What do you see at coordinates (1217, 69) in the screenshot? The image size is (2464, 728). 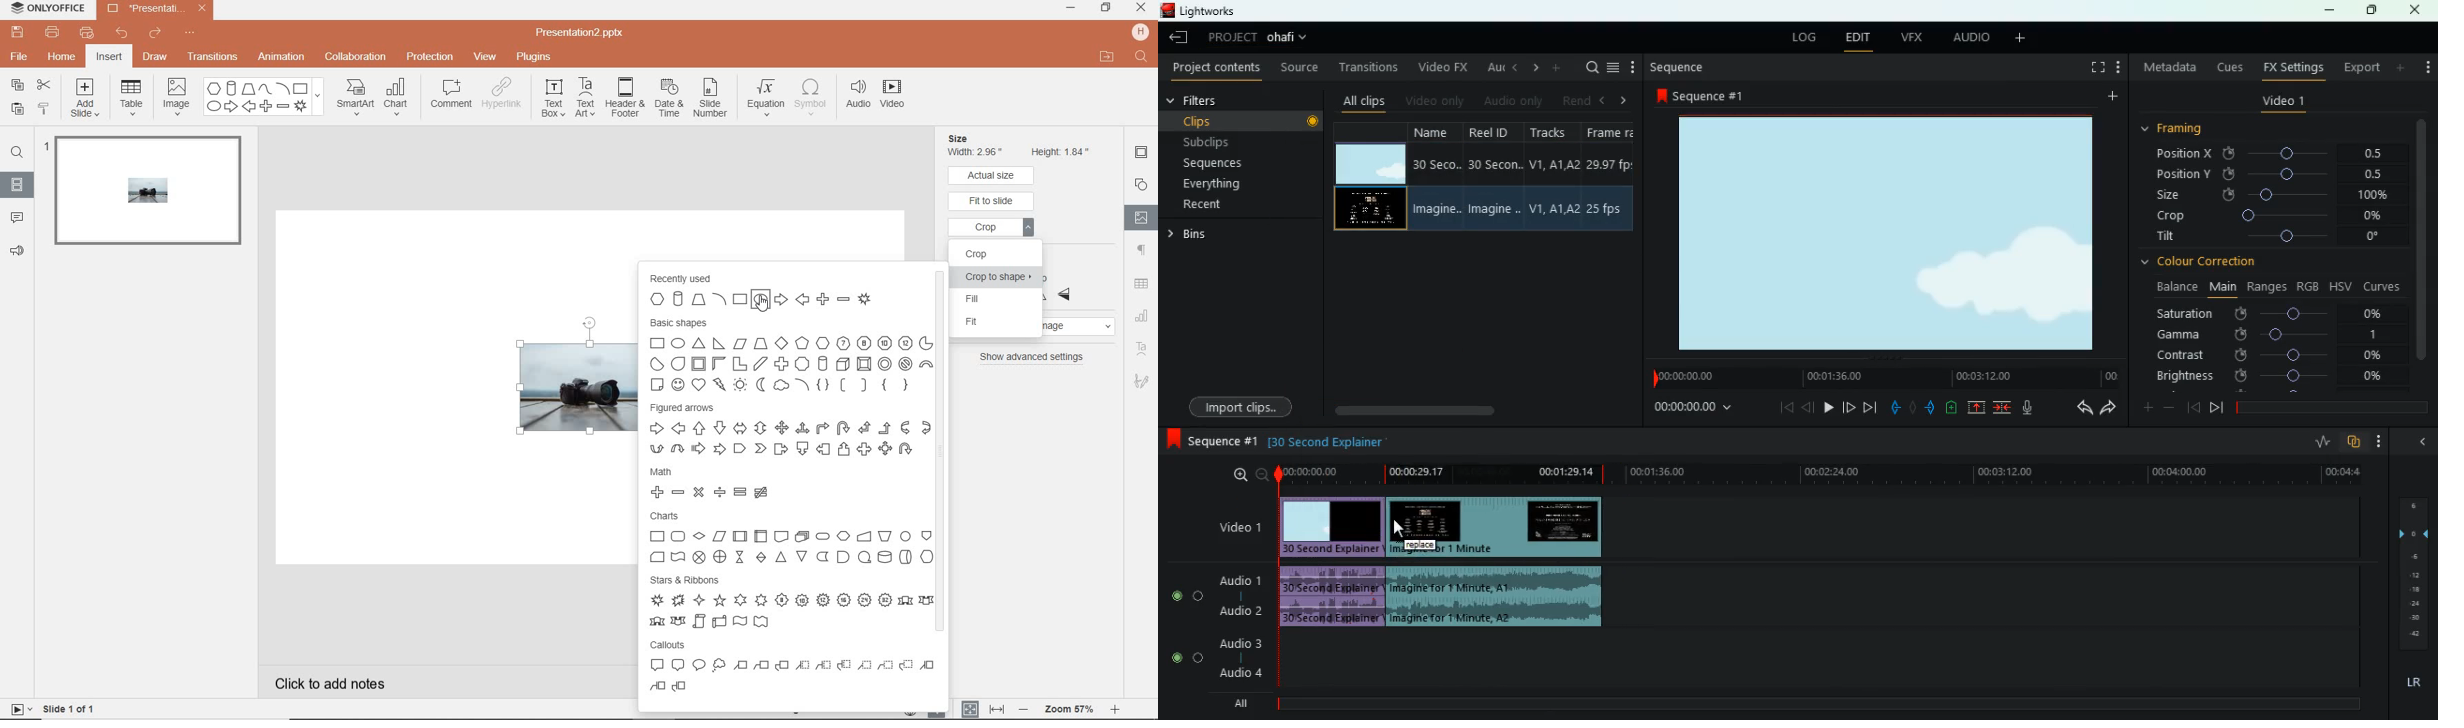 I see `project content` at bounding box center [1217, 69].